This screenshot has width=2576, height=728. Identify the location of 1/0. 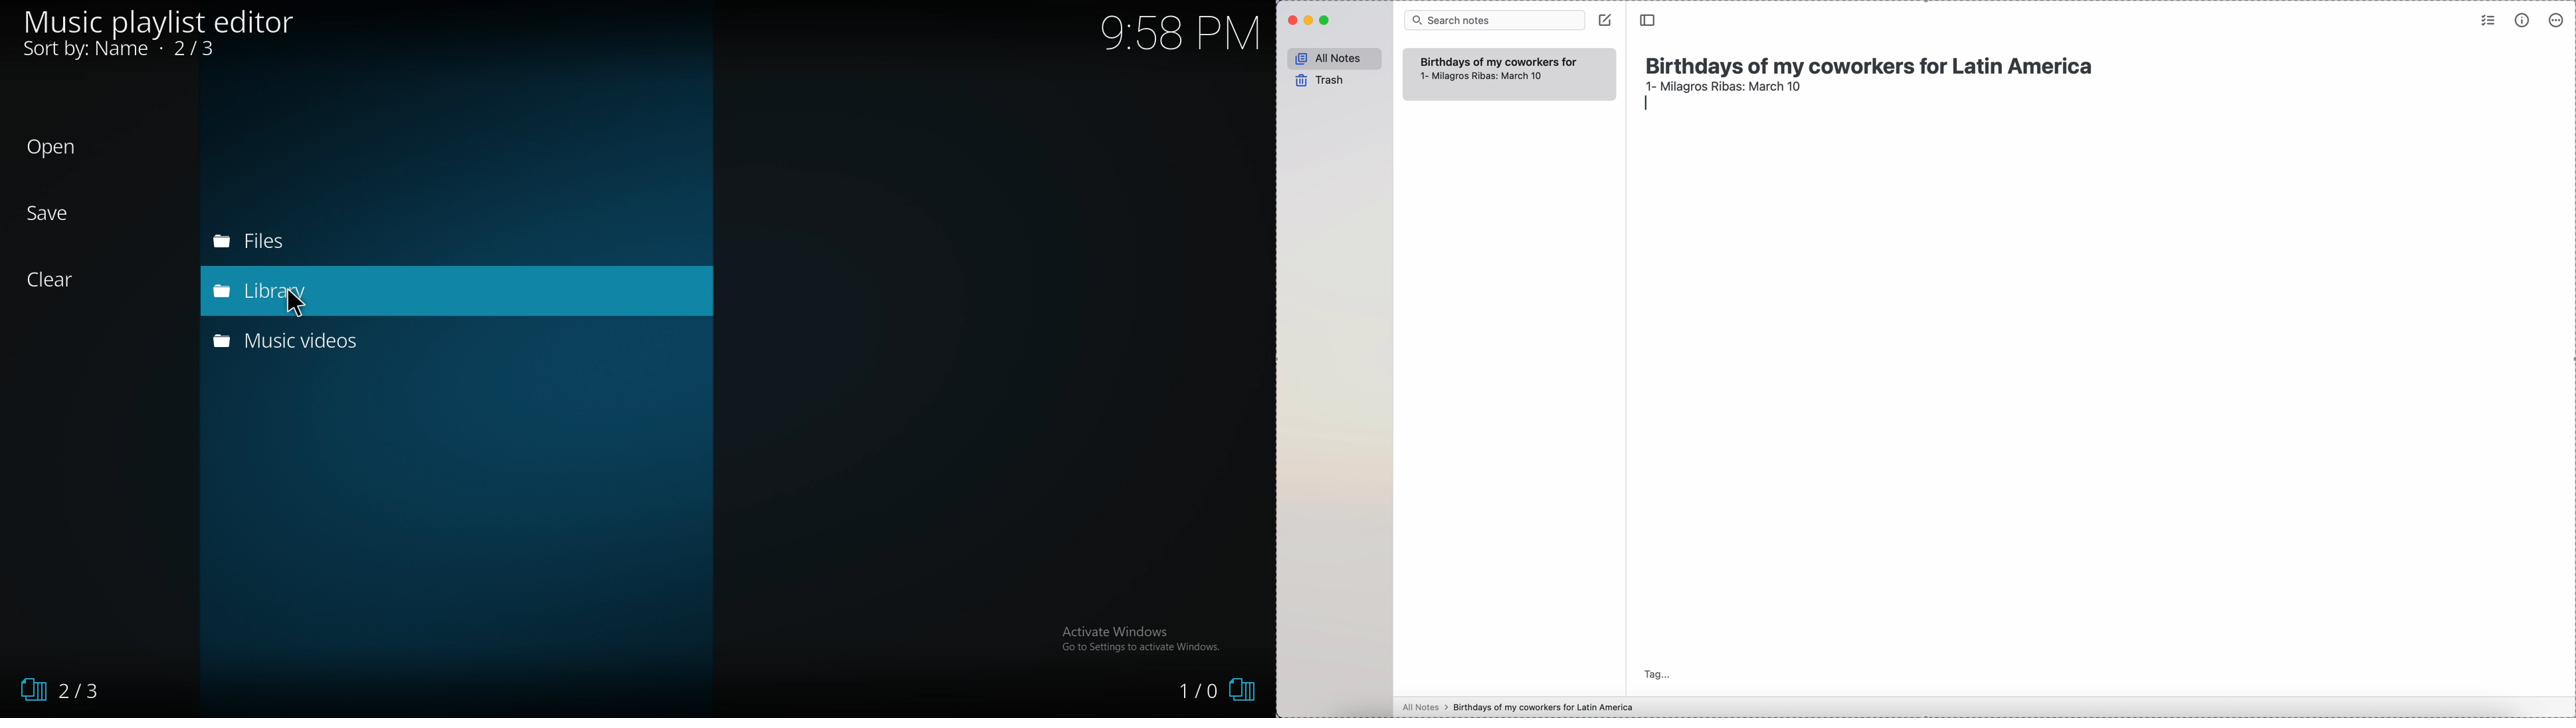
(1213, 692).